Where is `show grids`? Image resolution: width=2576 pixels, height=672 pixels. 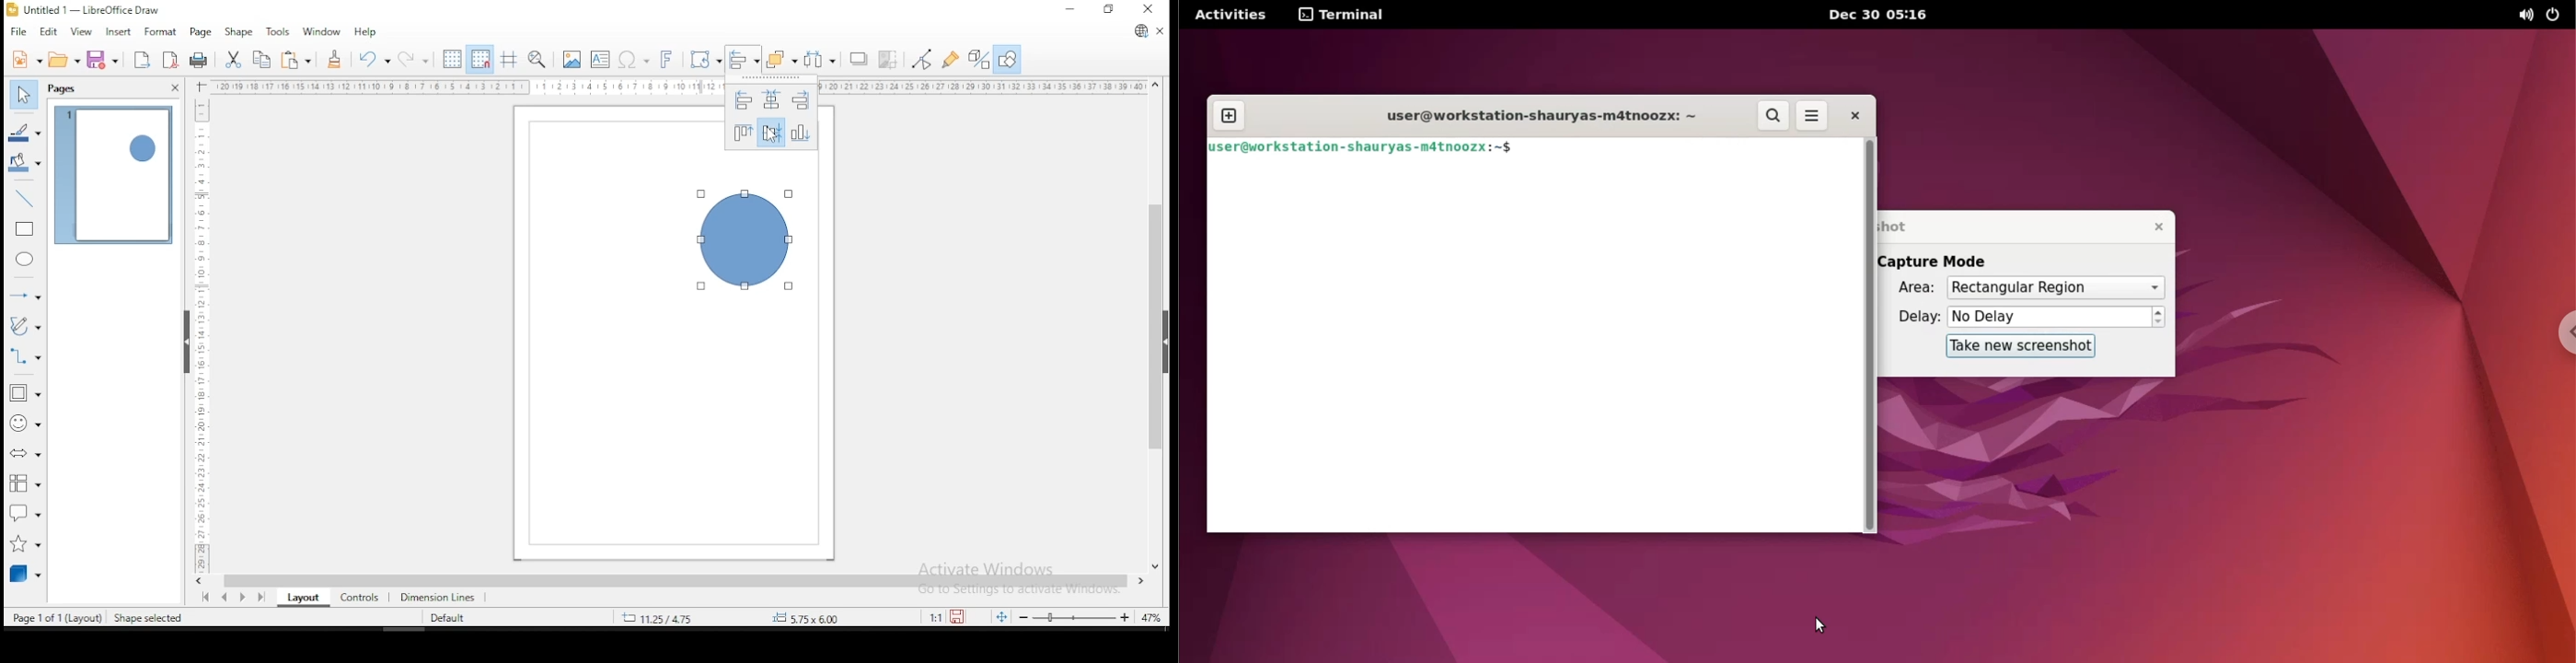 show grids is located at coordinates (450, 61).